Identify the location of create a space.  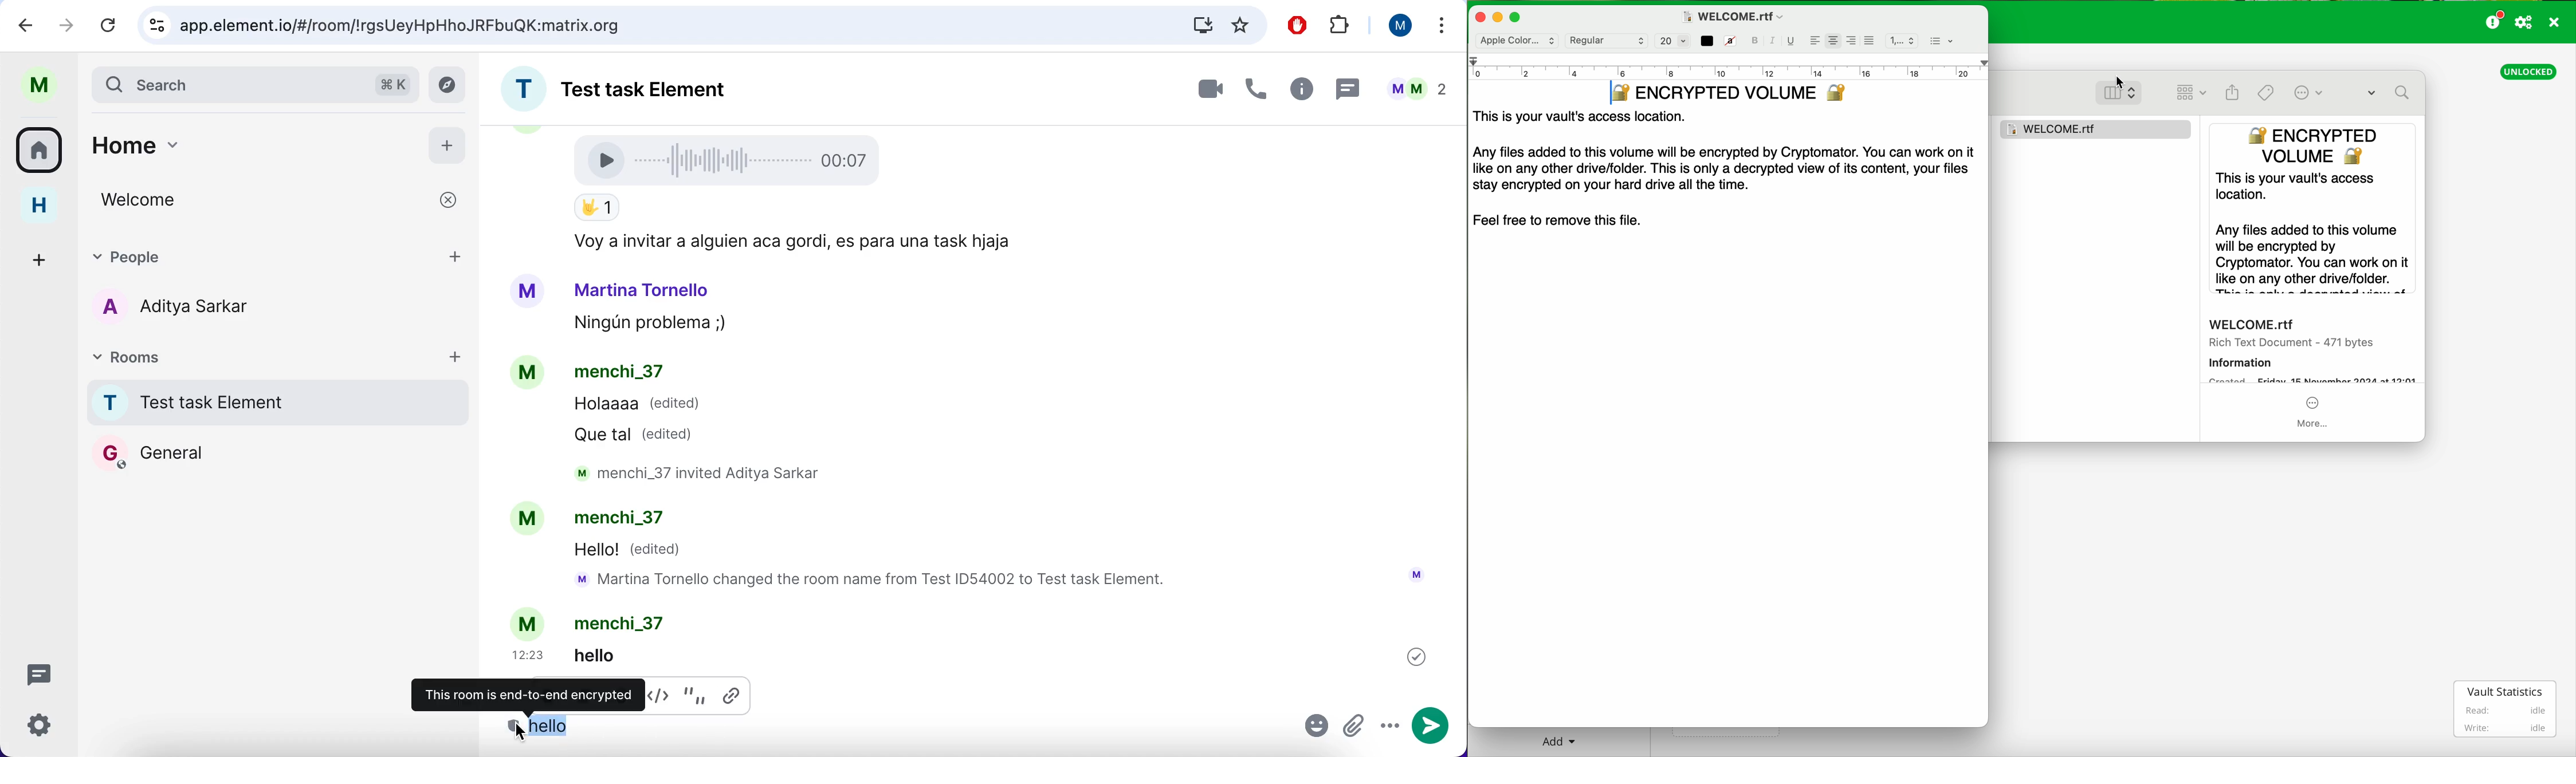
(43, 258).